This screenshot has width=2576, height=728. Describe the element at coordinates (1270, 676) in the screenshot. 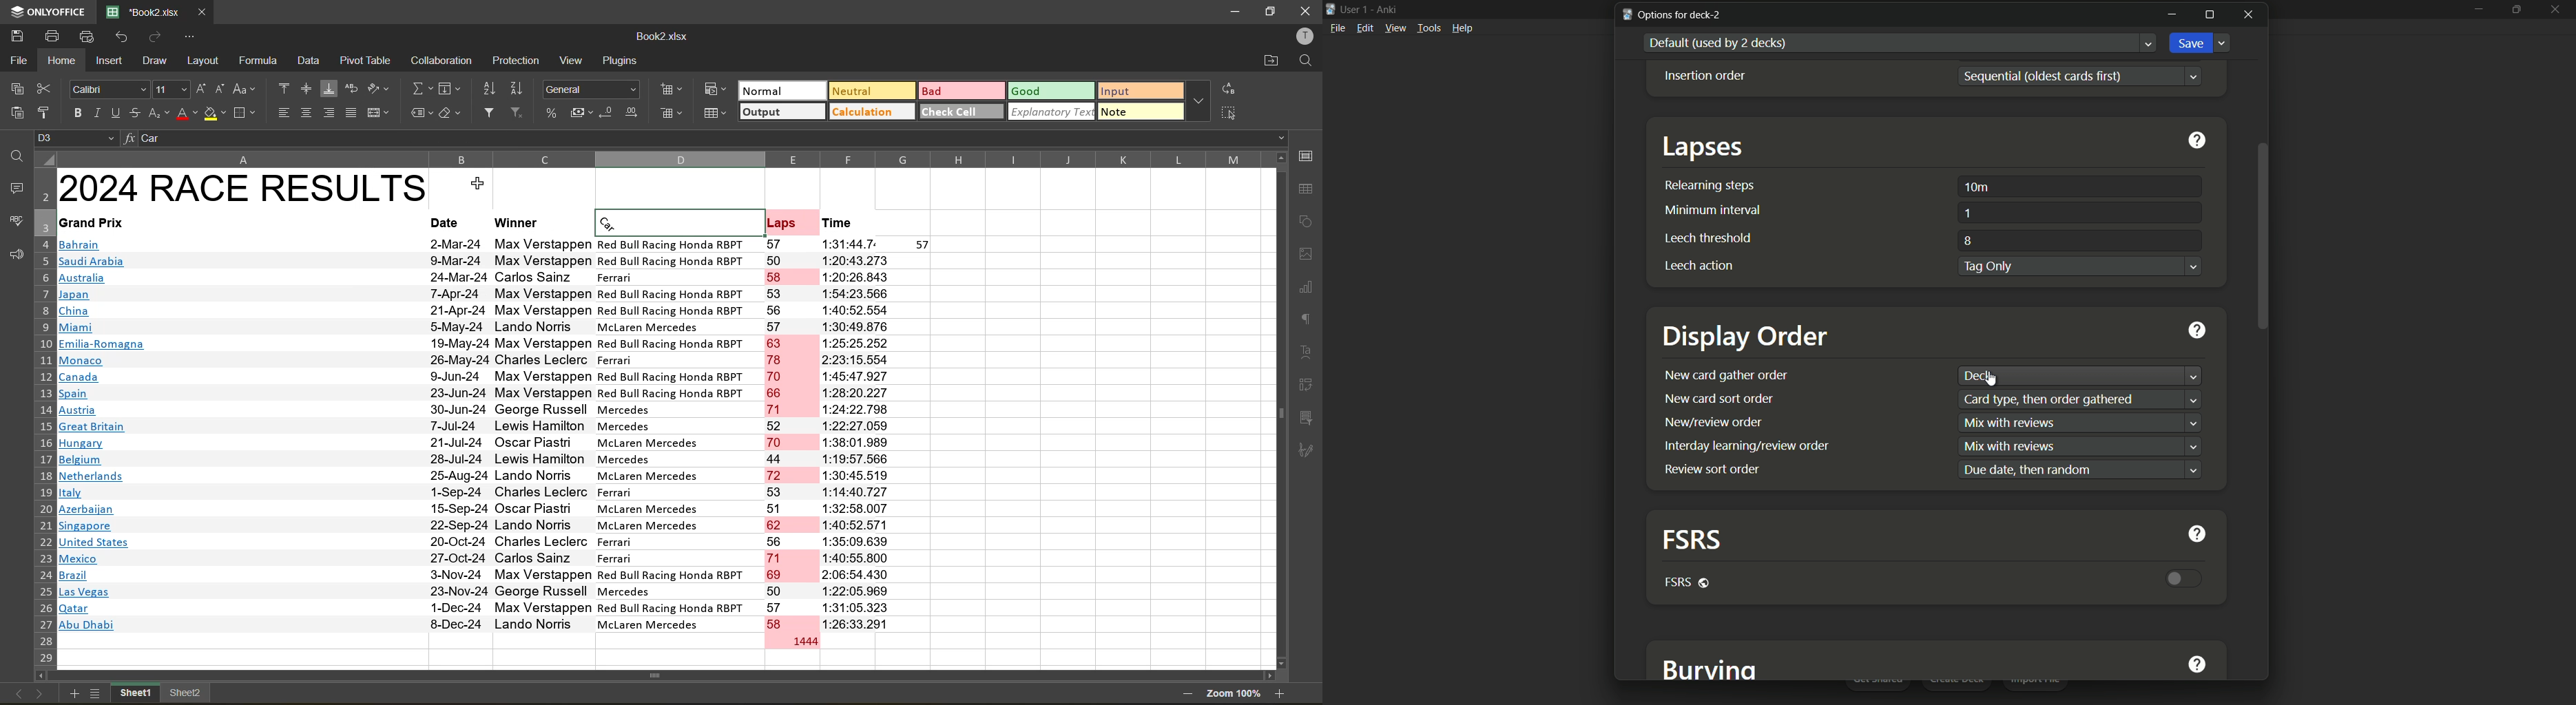

I see `Scroll right` at that location.